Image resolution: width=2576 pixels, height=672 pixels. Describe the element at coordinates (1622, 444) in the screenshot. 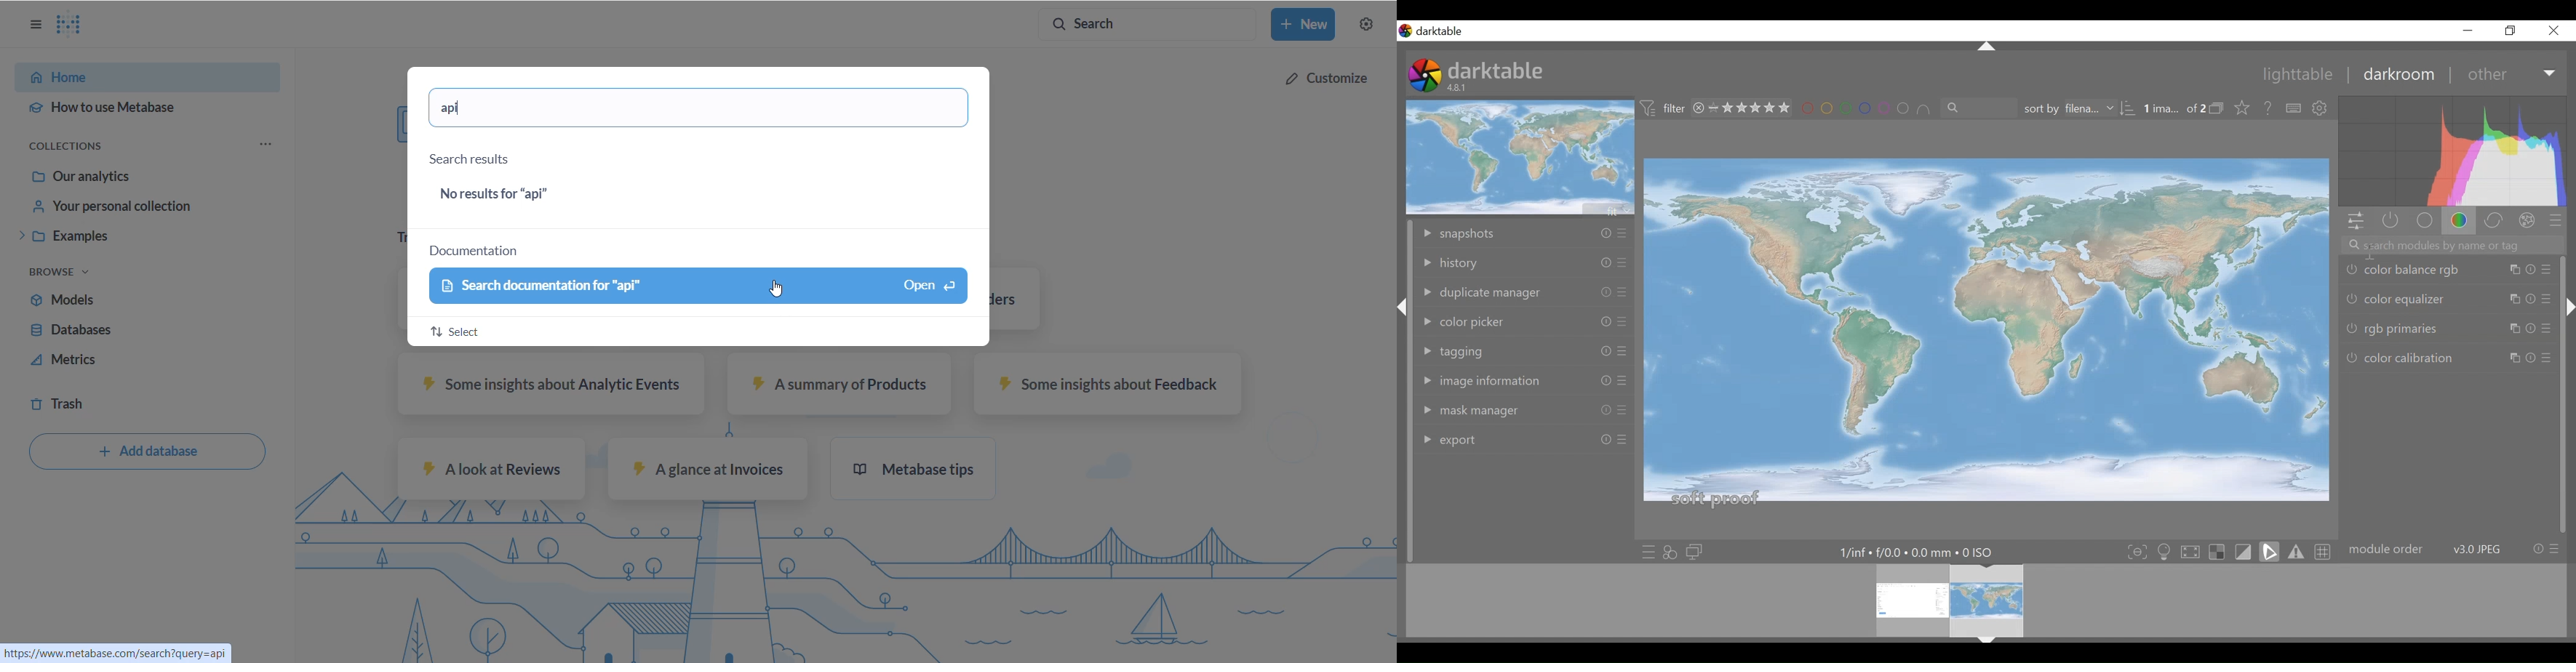

I see `` at that location.